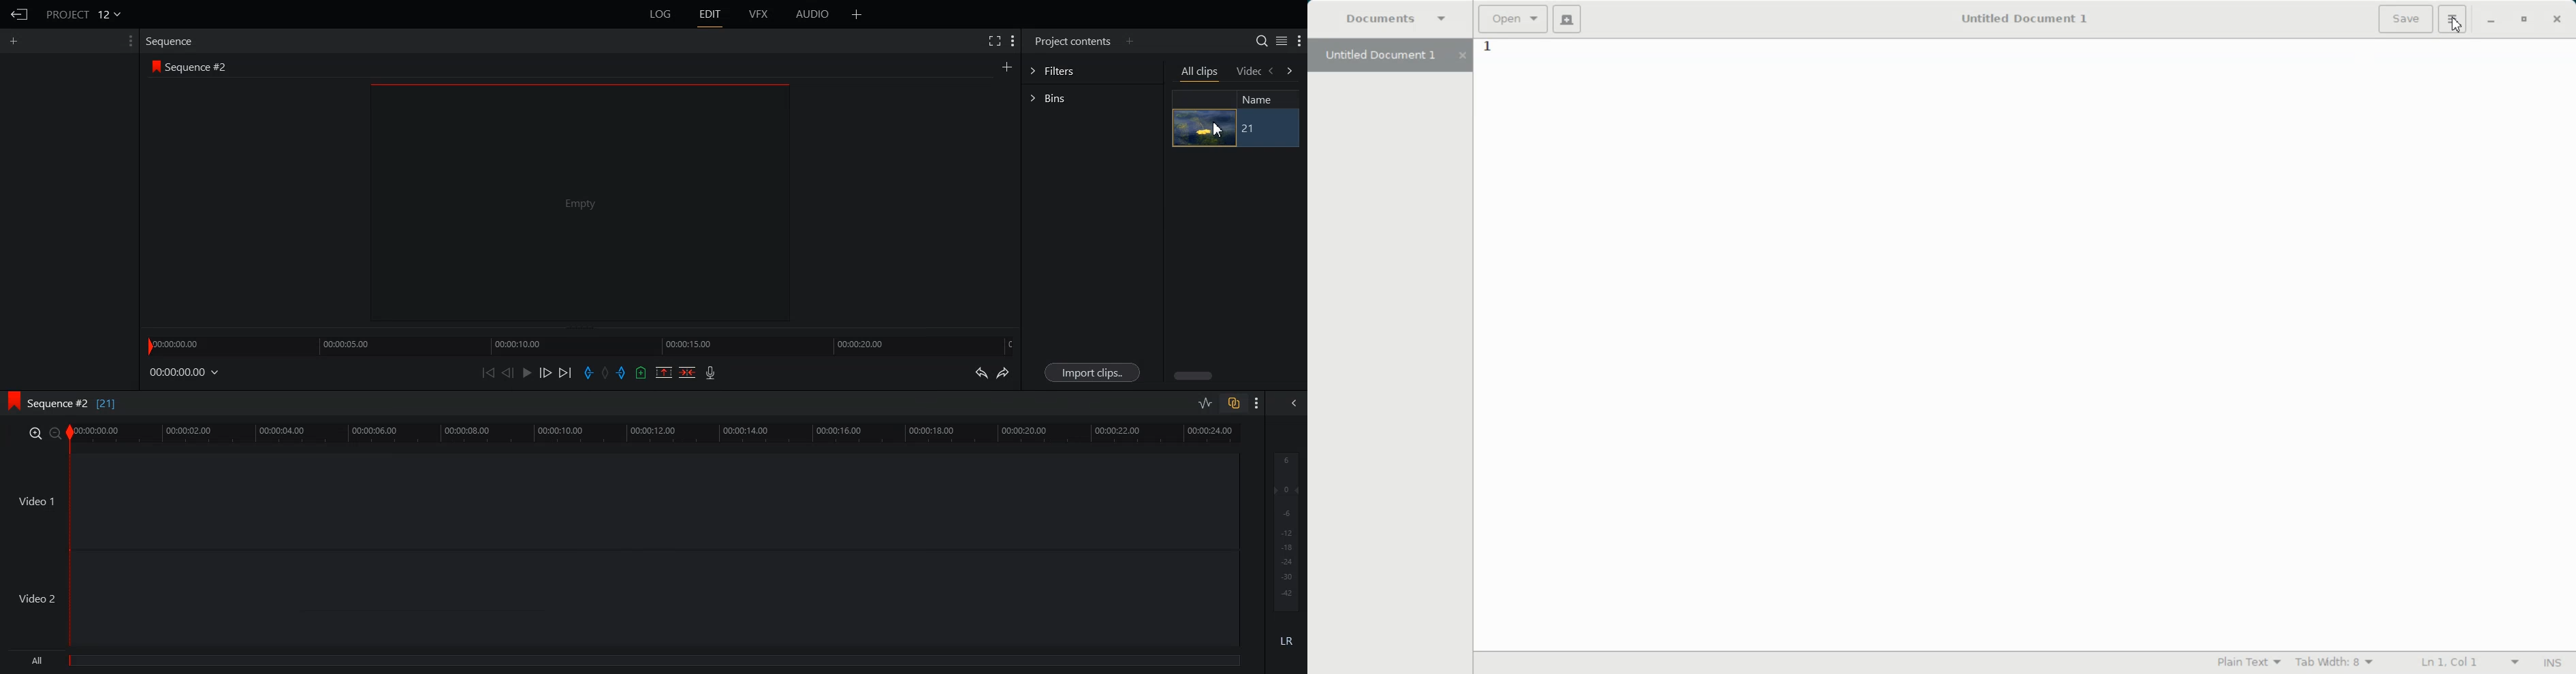  What do you see at coordinates (662, 434) in the screenshot?
I see `Video Slider` at bounding box center [662, 434].